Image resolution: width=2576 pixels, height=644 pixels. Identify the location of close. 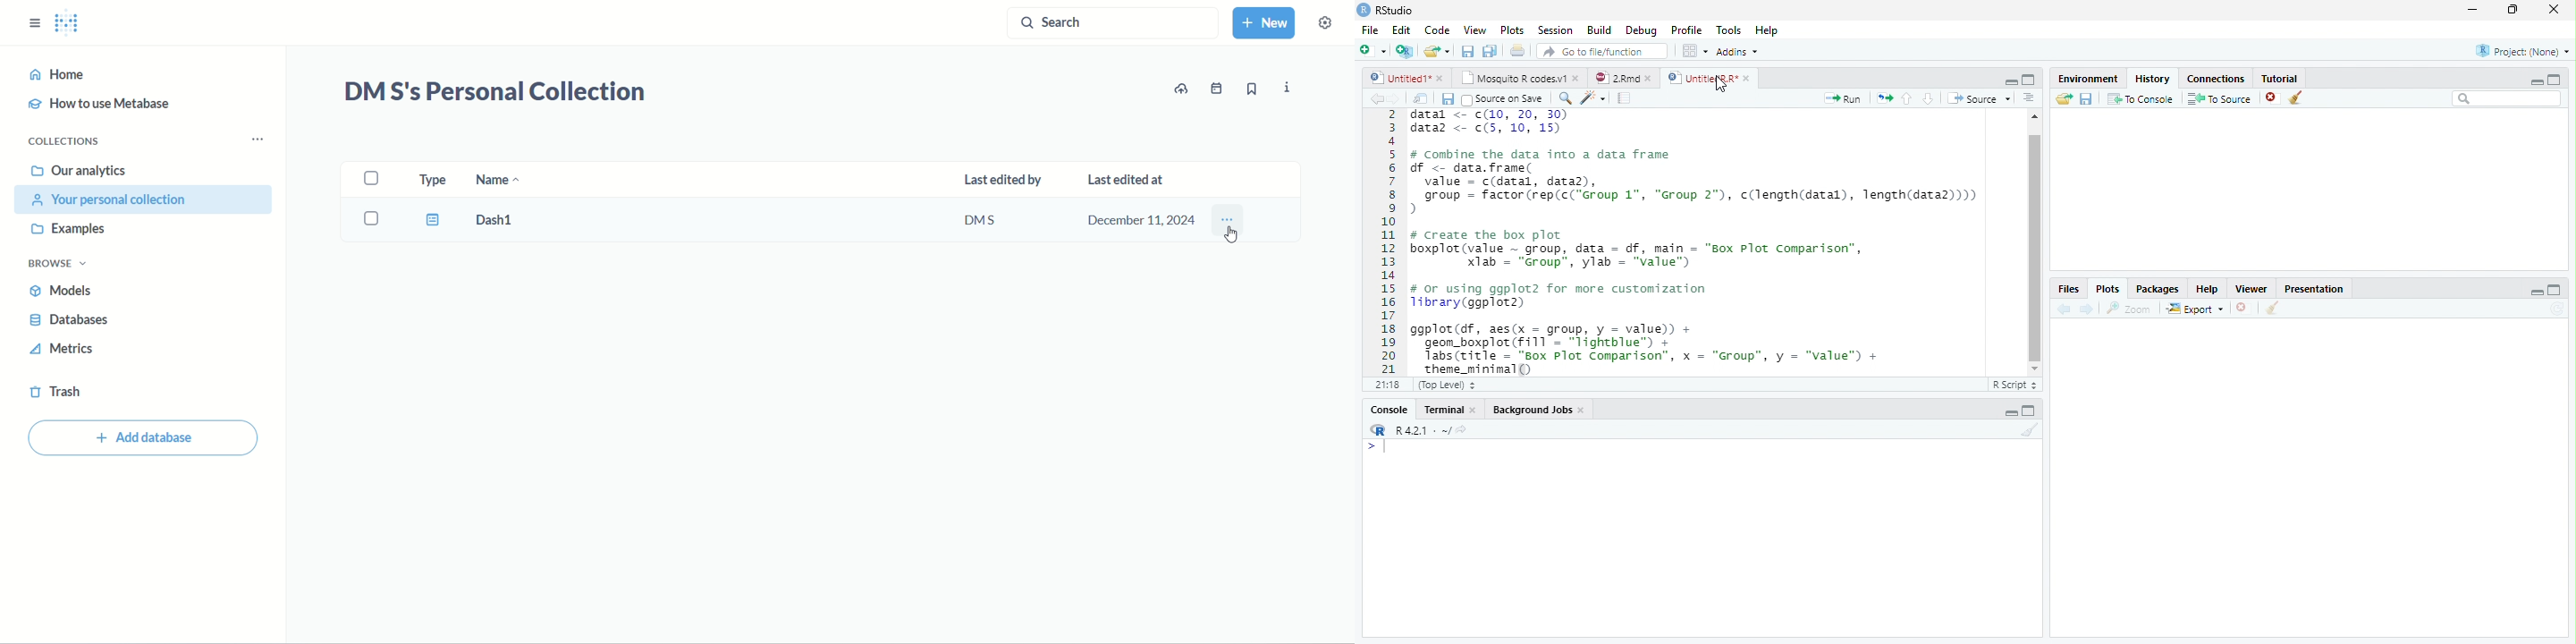
(1473, 409).